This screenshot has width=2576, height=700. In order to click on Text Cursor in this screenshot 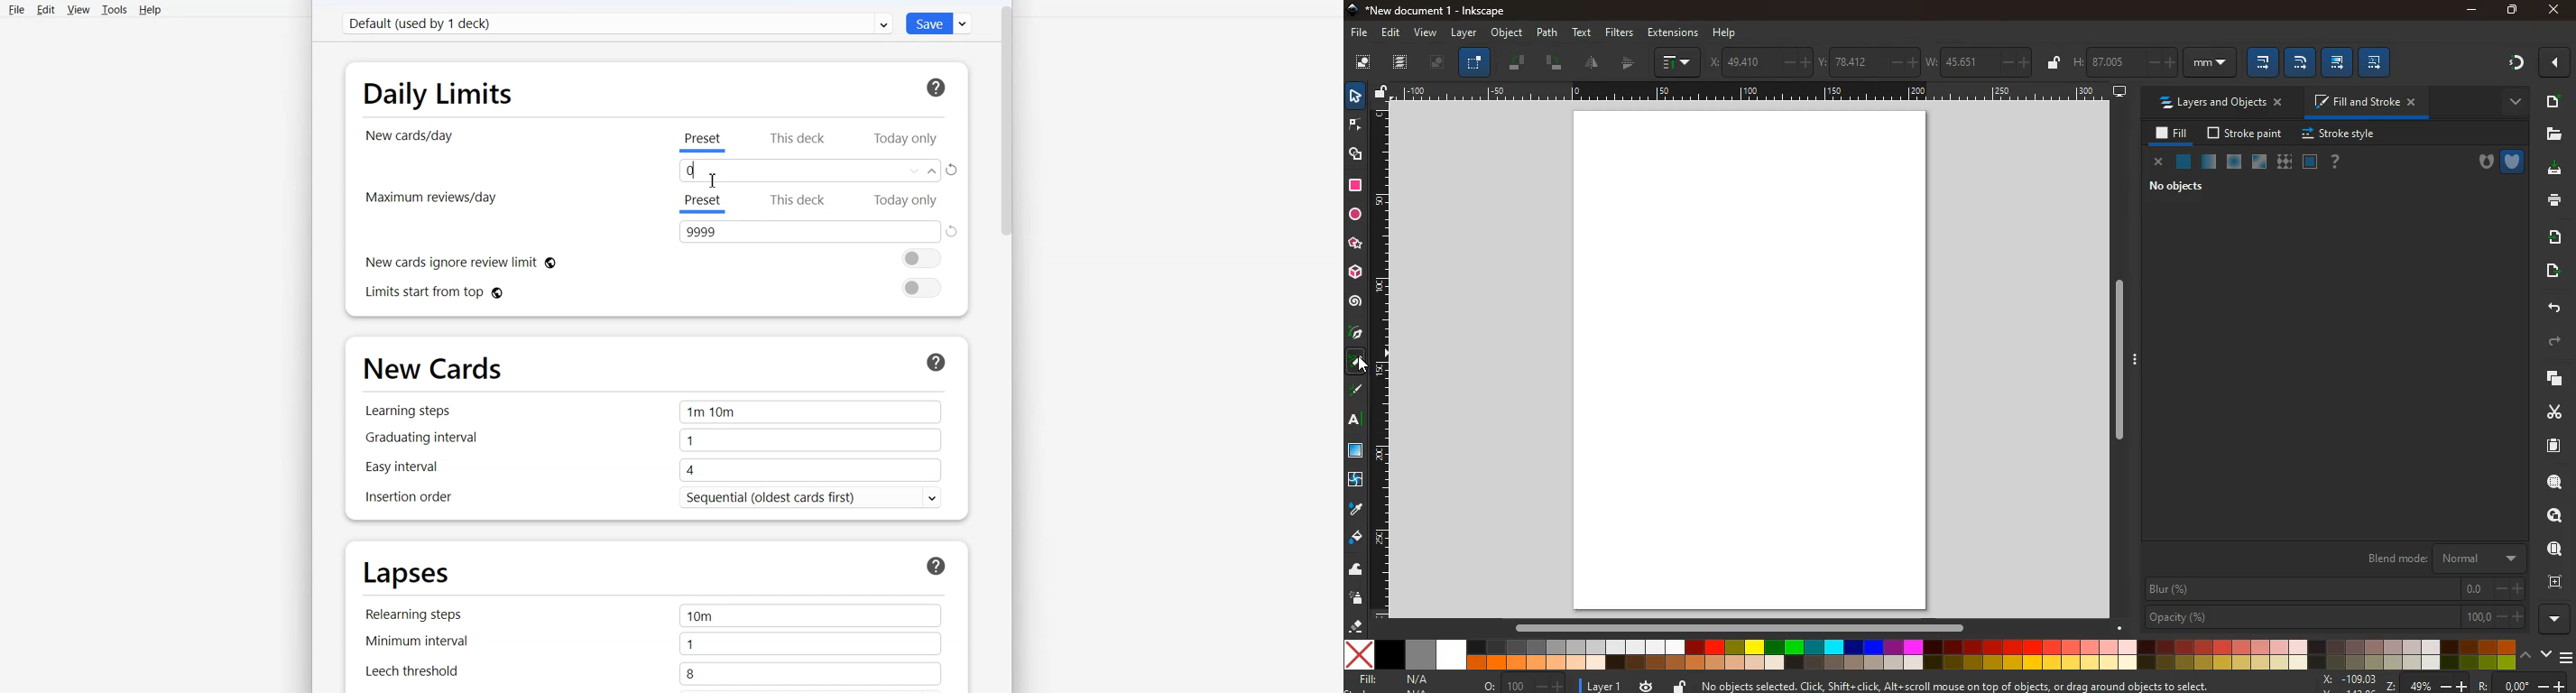, I will do `click(712, 181)`.